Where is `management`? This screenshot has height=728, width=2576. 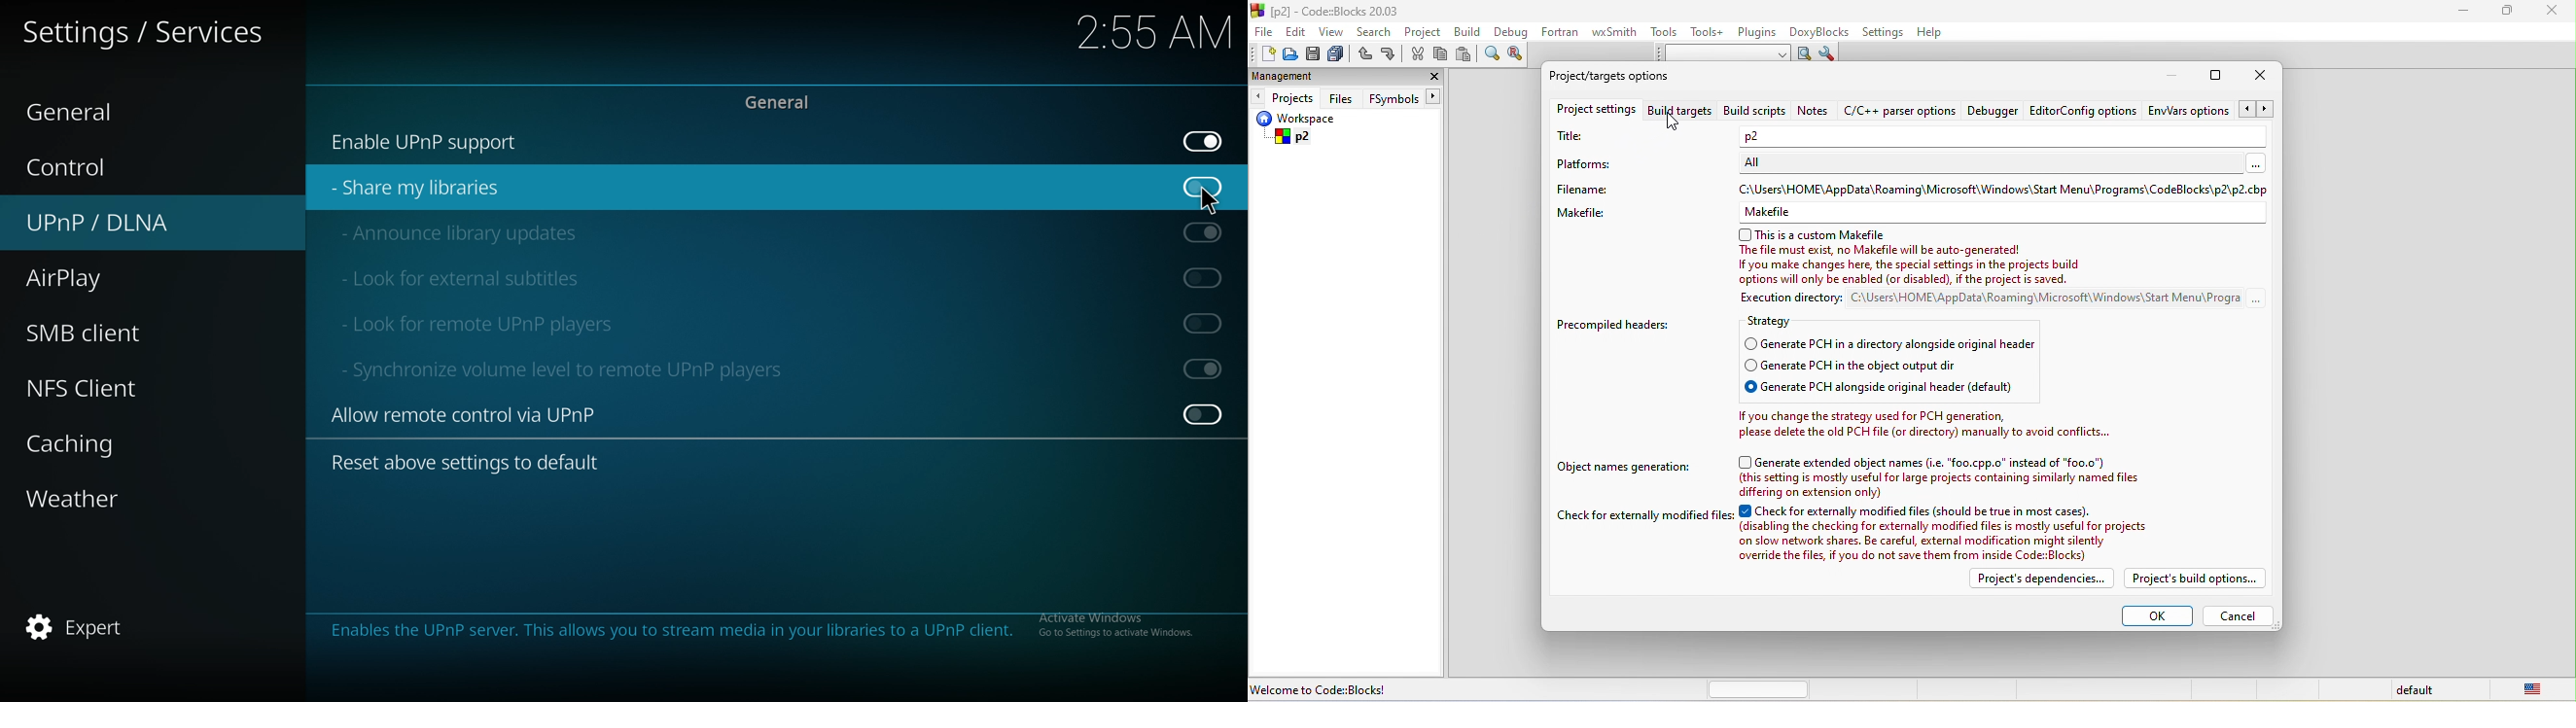
management is located at coordinates (1283, 76).